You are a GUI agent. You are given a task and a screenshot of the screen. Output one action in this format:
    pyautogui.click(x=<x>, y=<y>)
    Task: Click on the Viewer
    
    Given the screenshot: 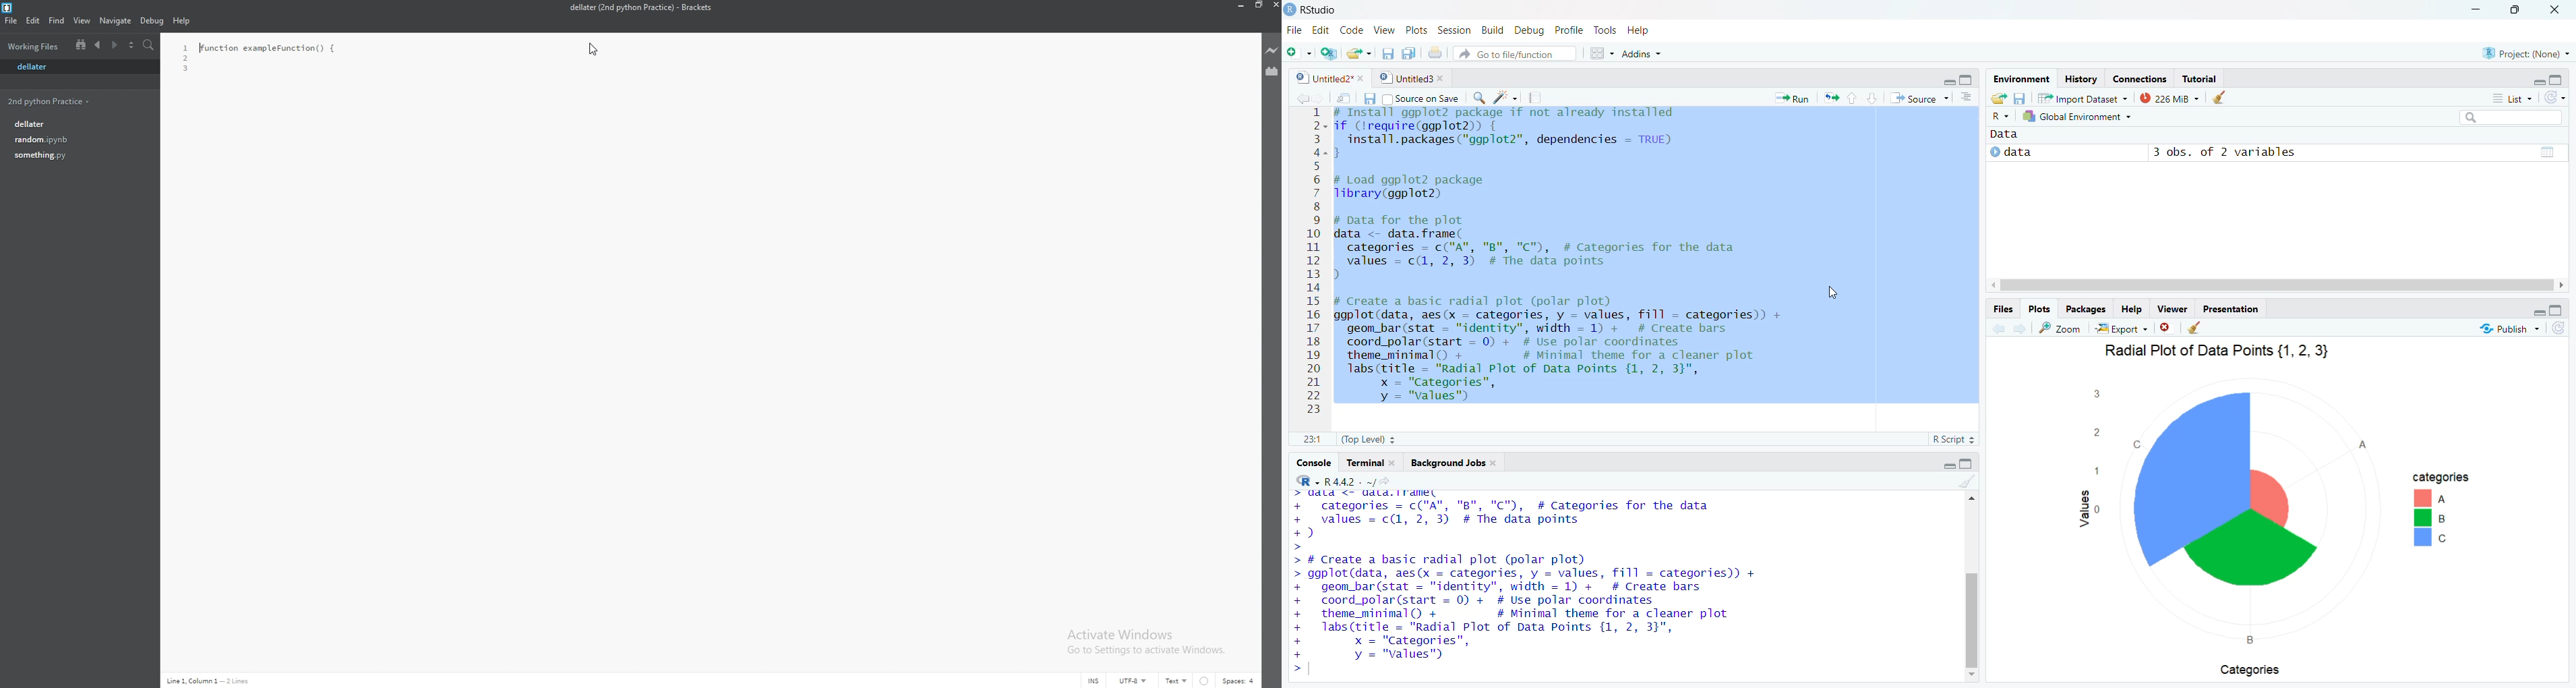 What is the action you would take?
    pyautogui.click(x=2171, y=309)
    